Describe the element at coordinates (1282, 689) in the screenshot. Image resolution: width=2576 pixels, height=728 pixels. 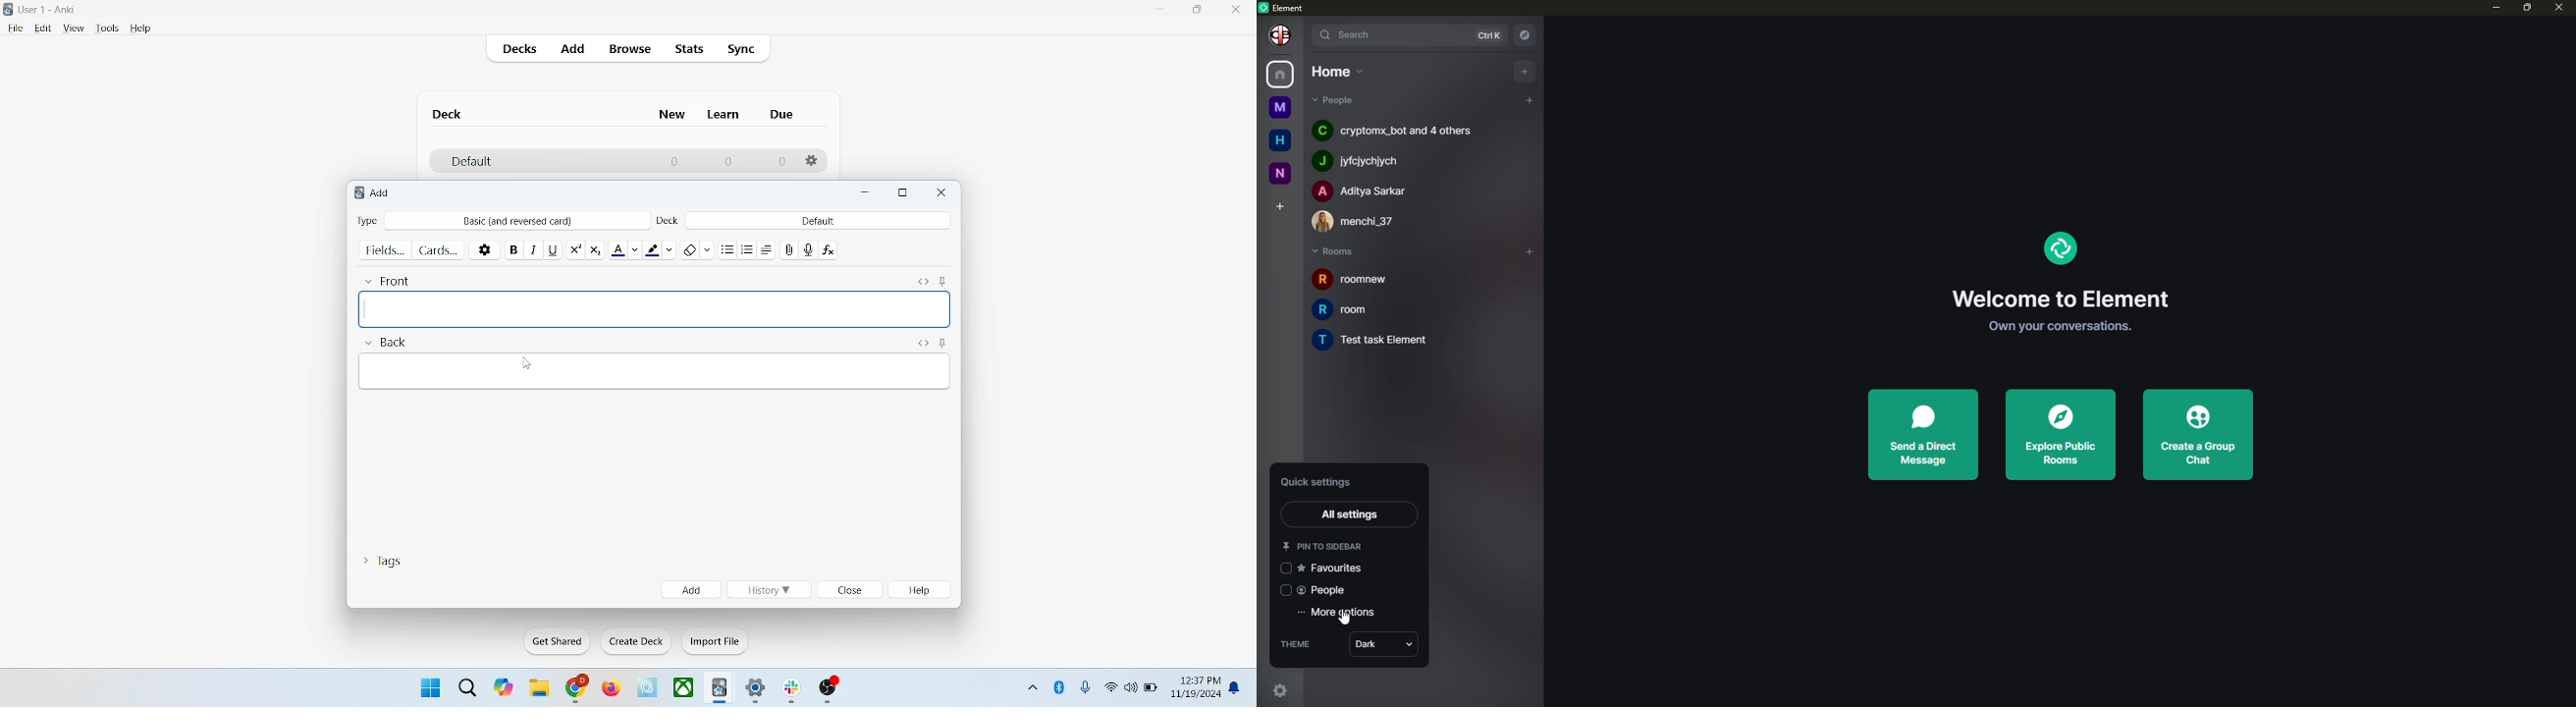
I see `quick settings` at that location.